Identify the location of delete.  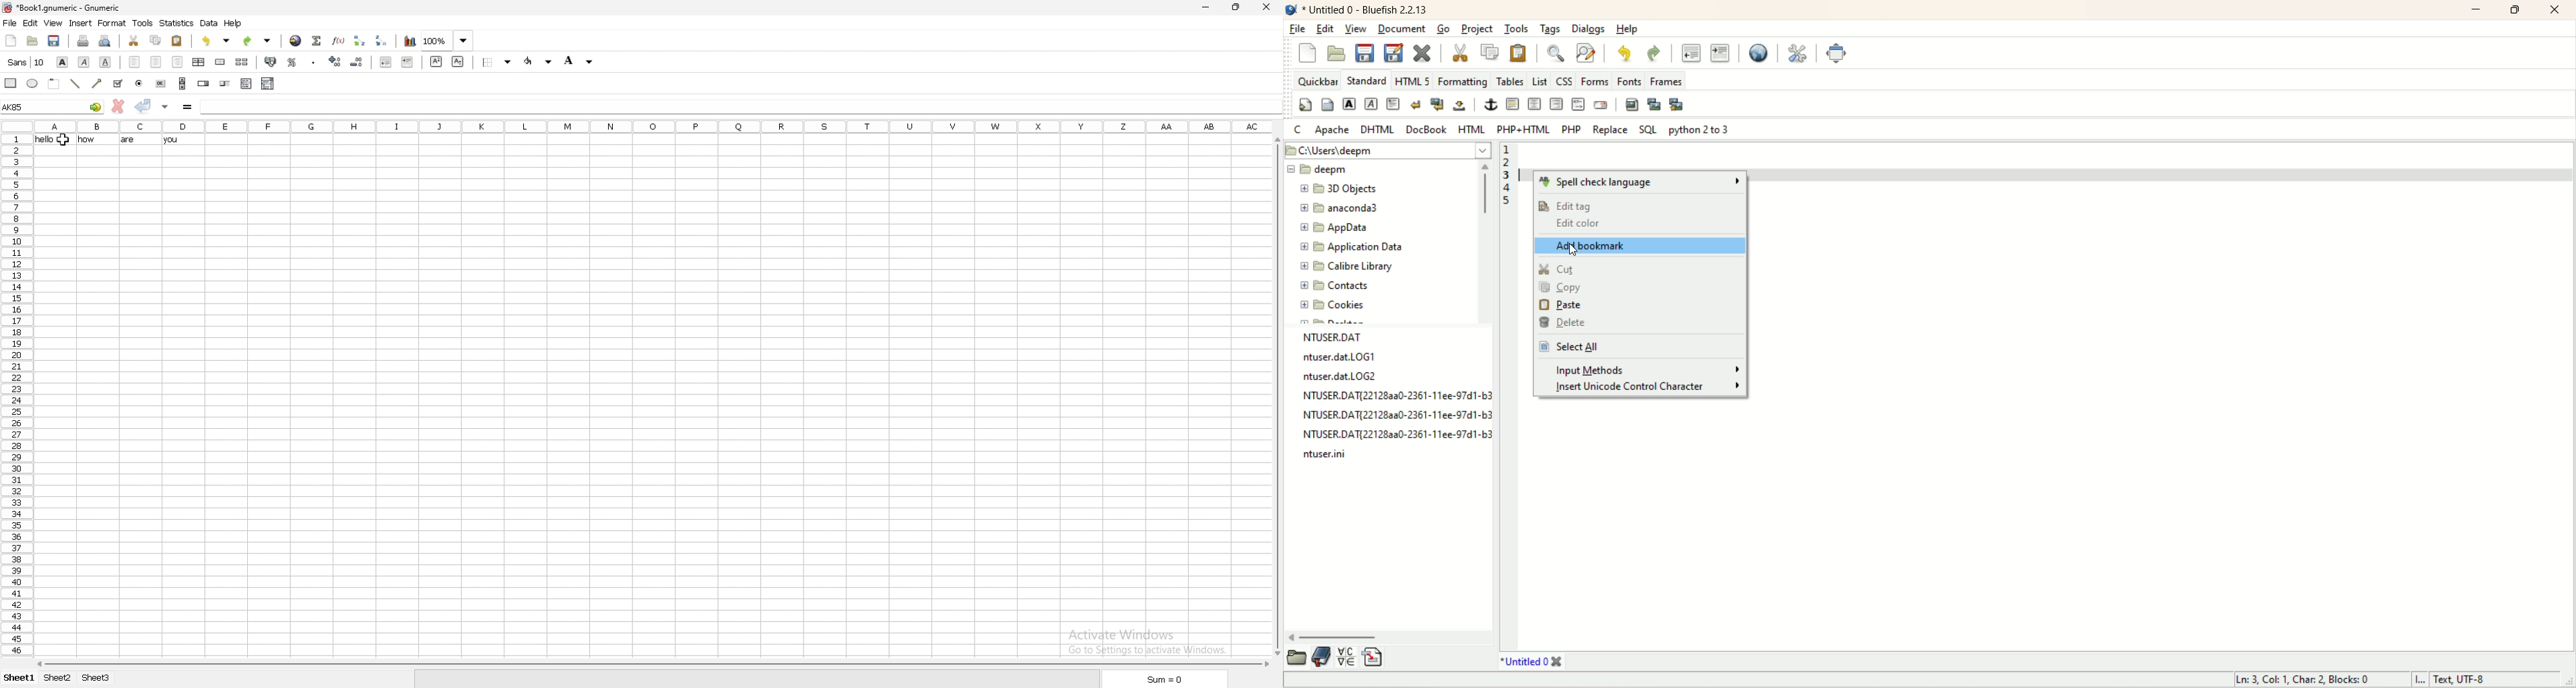
(1565, 323).